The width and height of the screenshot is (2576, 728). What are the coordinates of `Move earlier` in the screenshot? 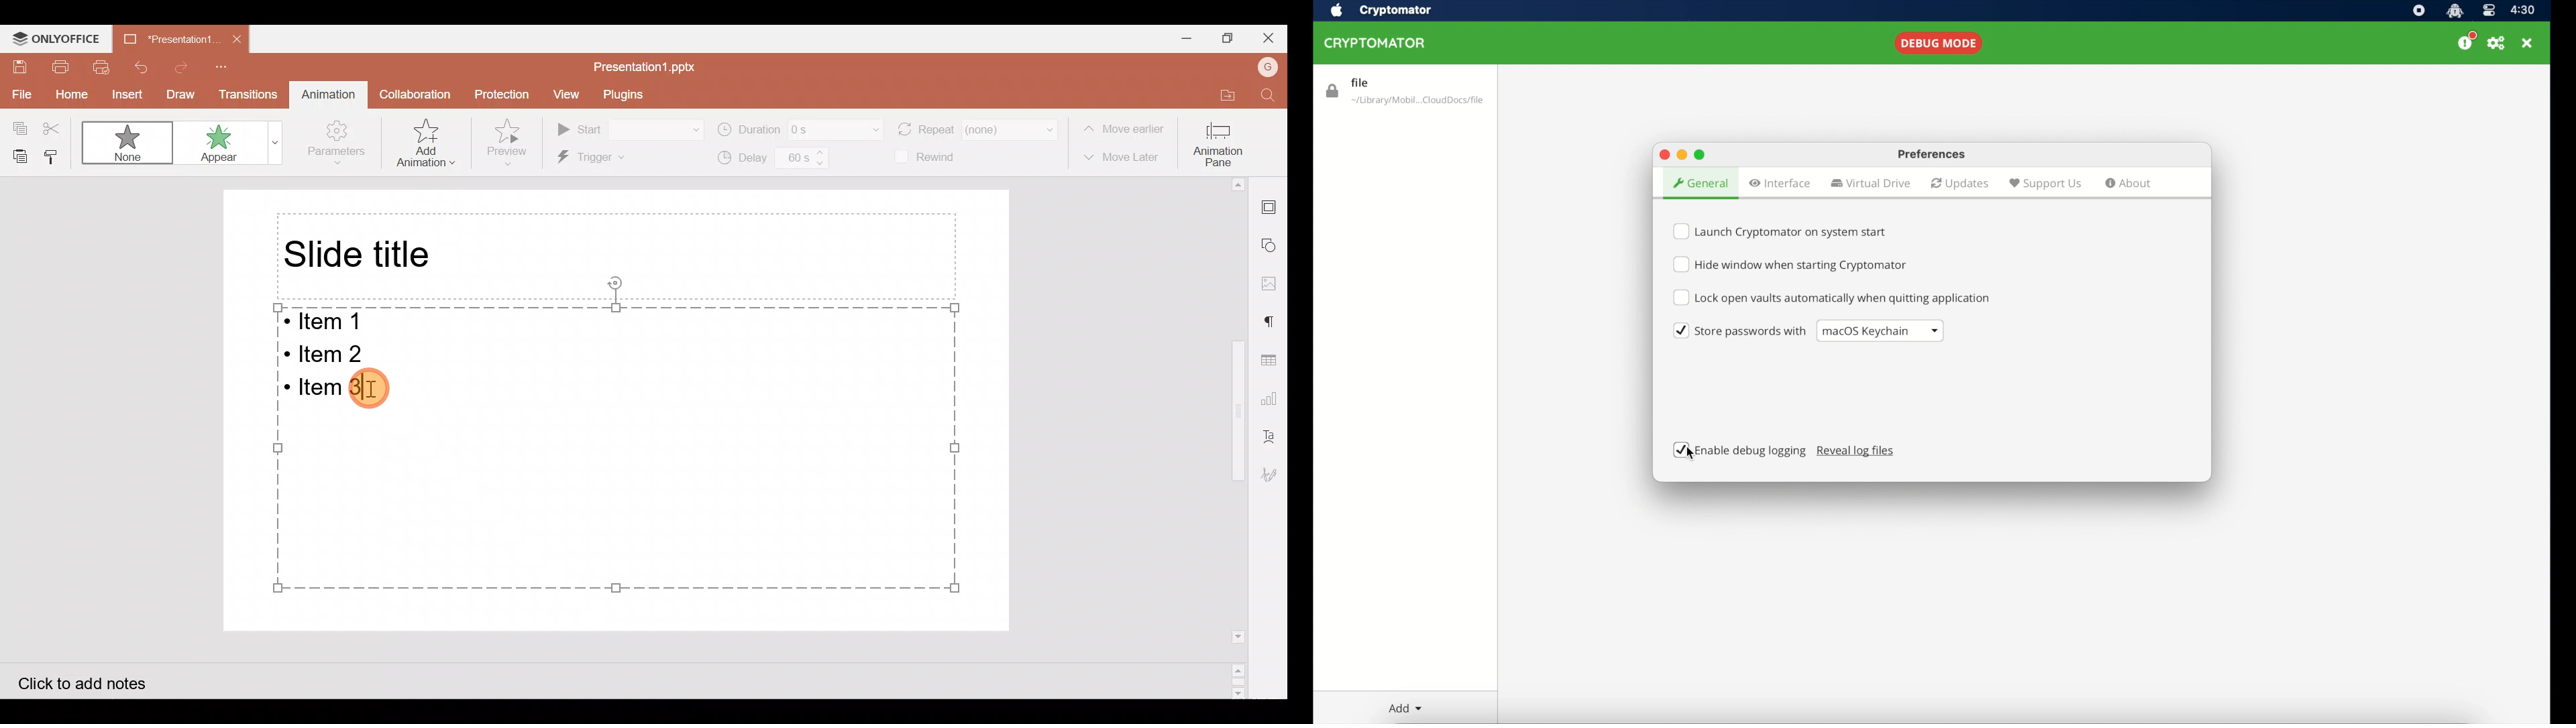 It's located at (1124, 125).